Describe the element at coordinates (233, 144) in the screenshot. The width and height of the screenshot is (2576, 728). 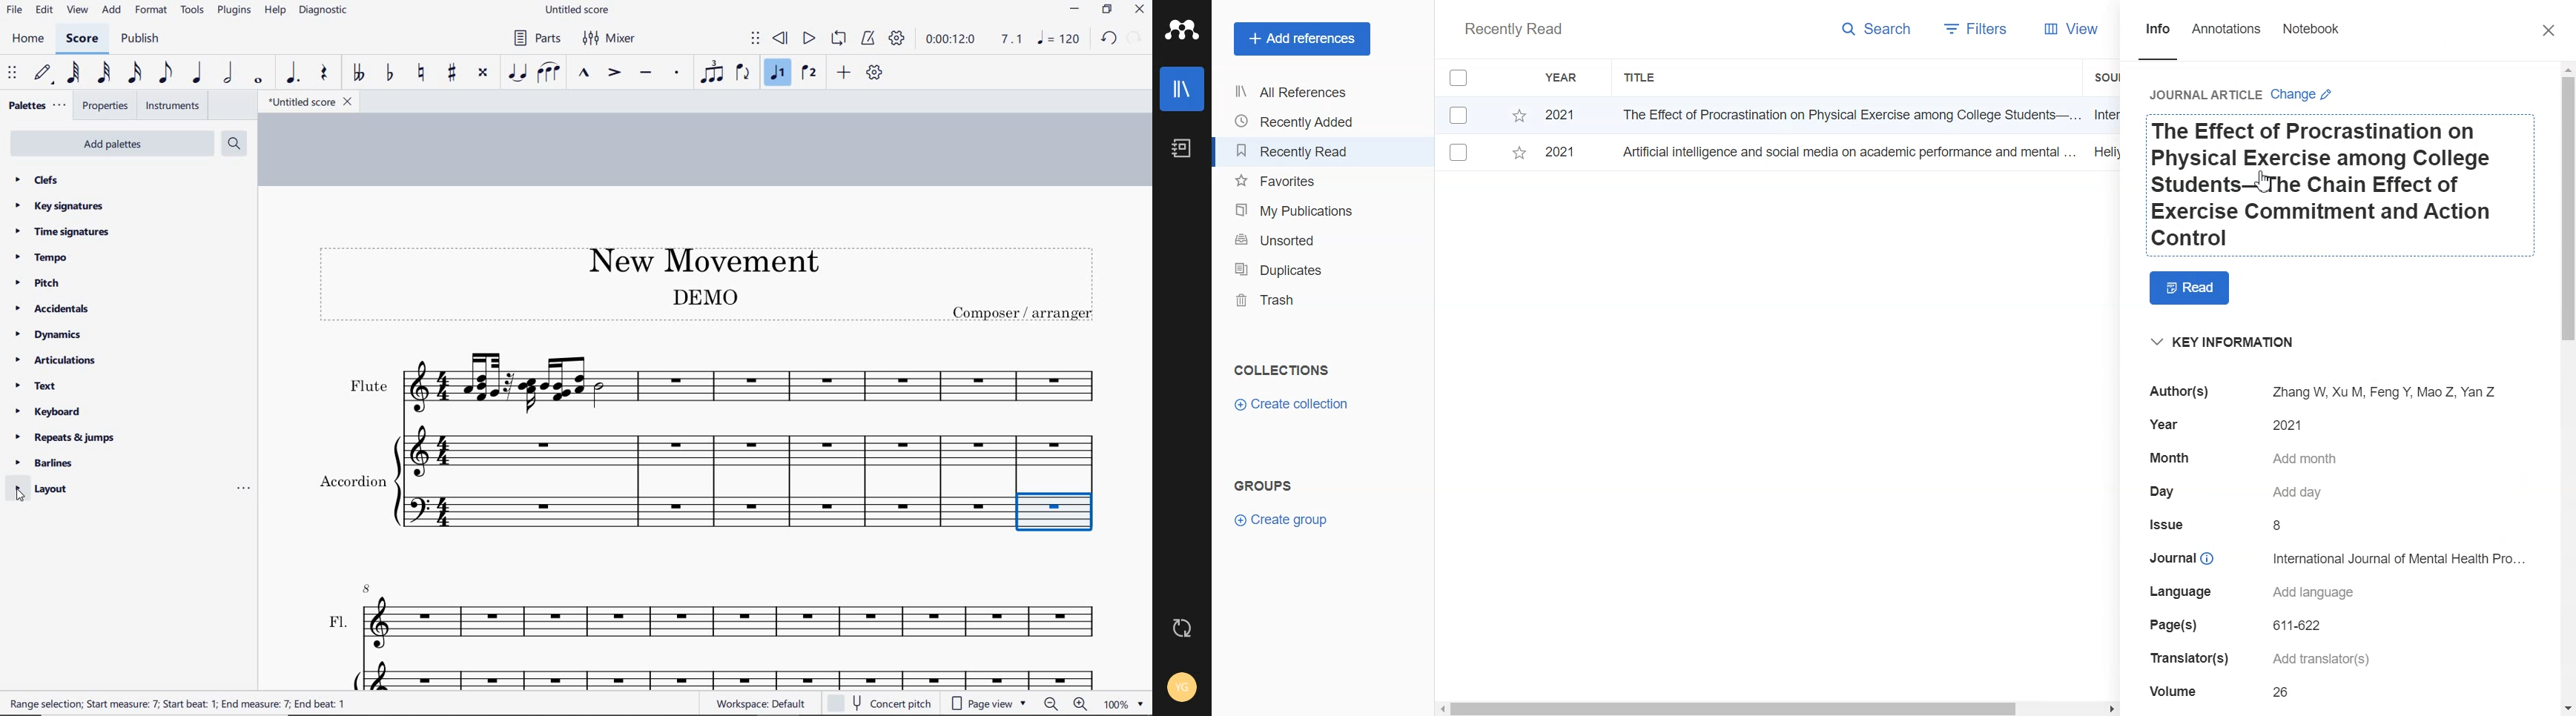
I see `search palettes` at that location.